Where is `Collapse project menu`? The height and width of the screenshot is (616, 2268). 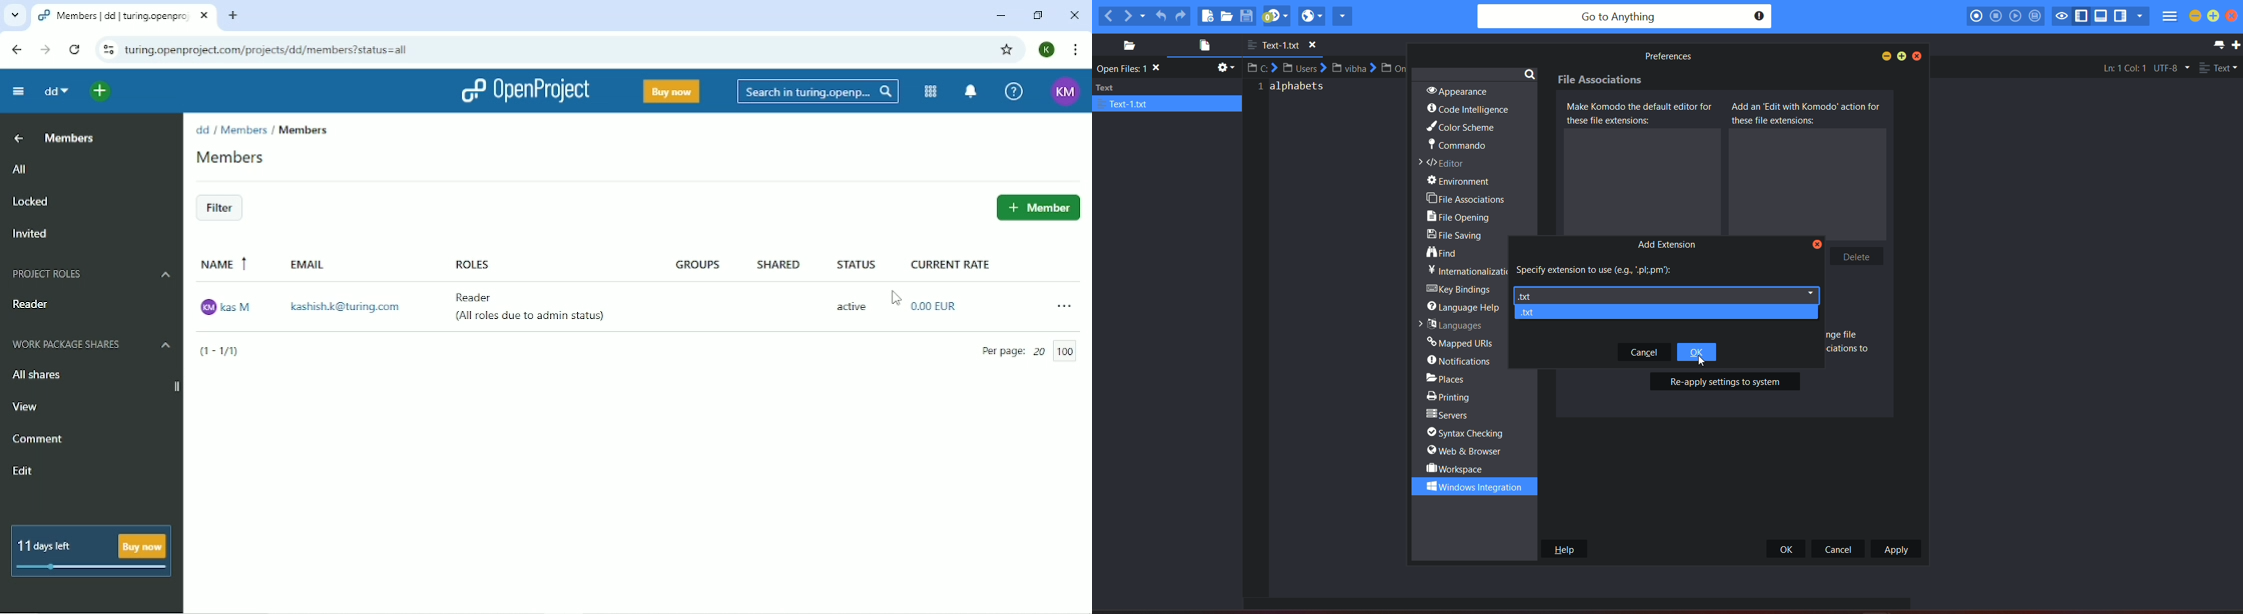 Collapse project menu is located at coordinates (21, 91).